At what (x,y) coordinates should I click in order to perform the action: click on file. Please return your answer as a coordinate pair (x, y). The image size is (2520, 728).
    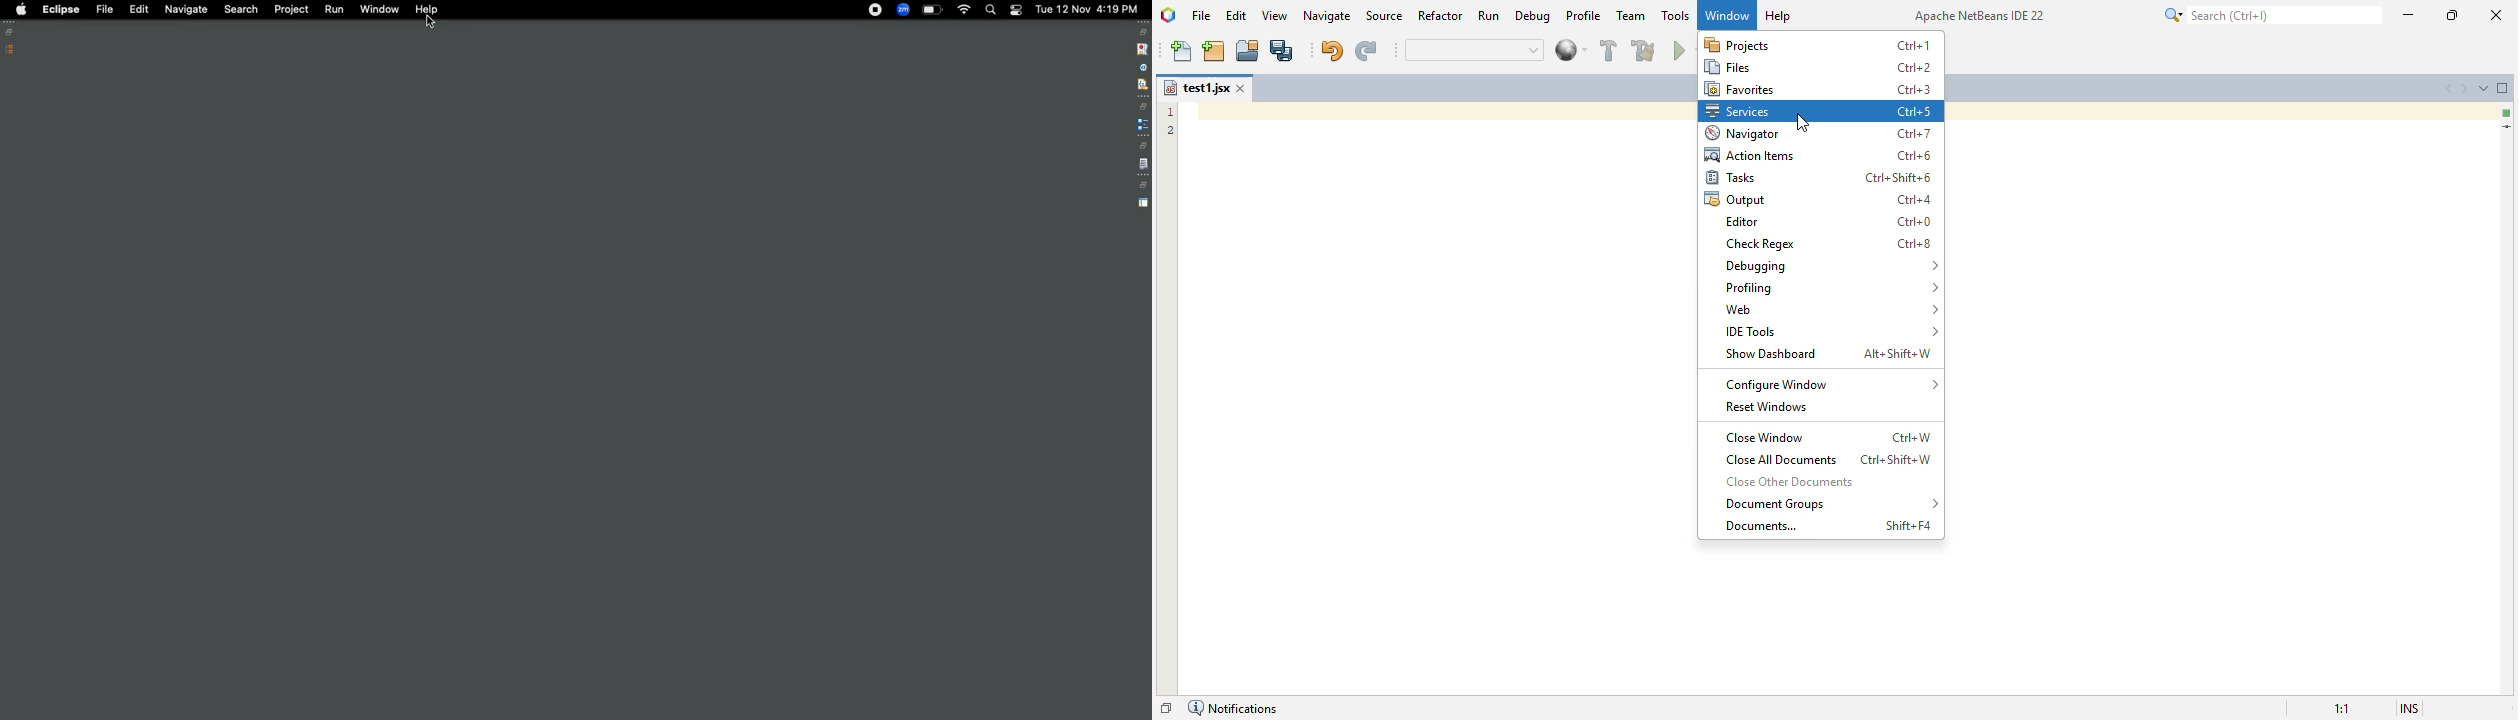
    Looking at the image, I should click on (1202, 15).